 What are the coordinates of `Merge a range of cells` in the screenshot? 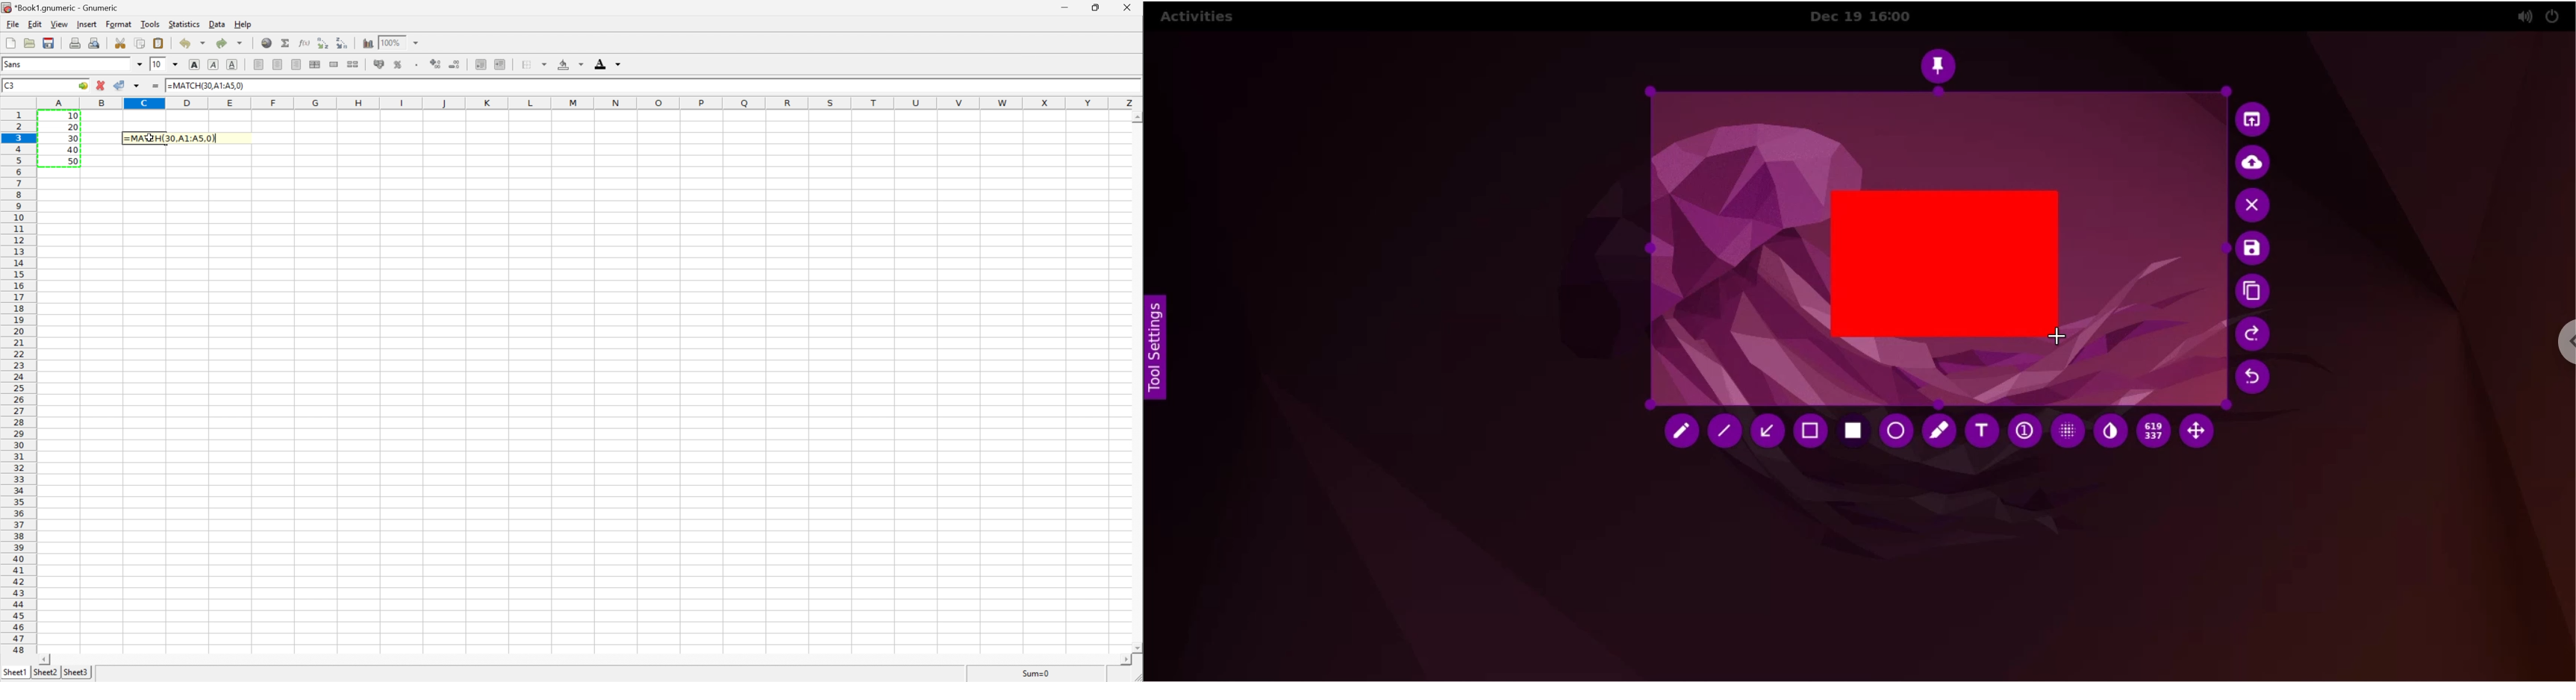 It's located at (334, 65).